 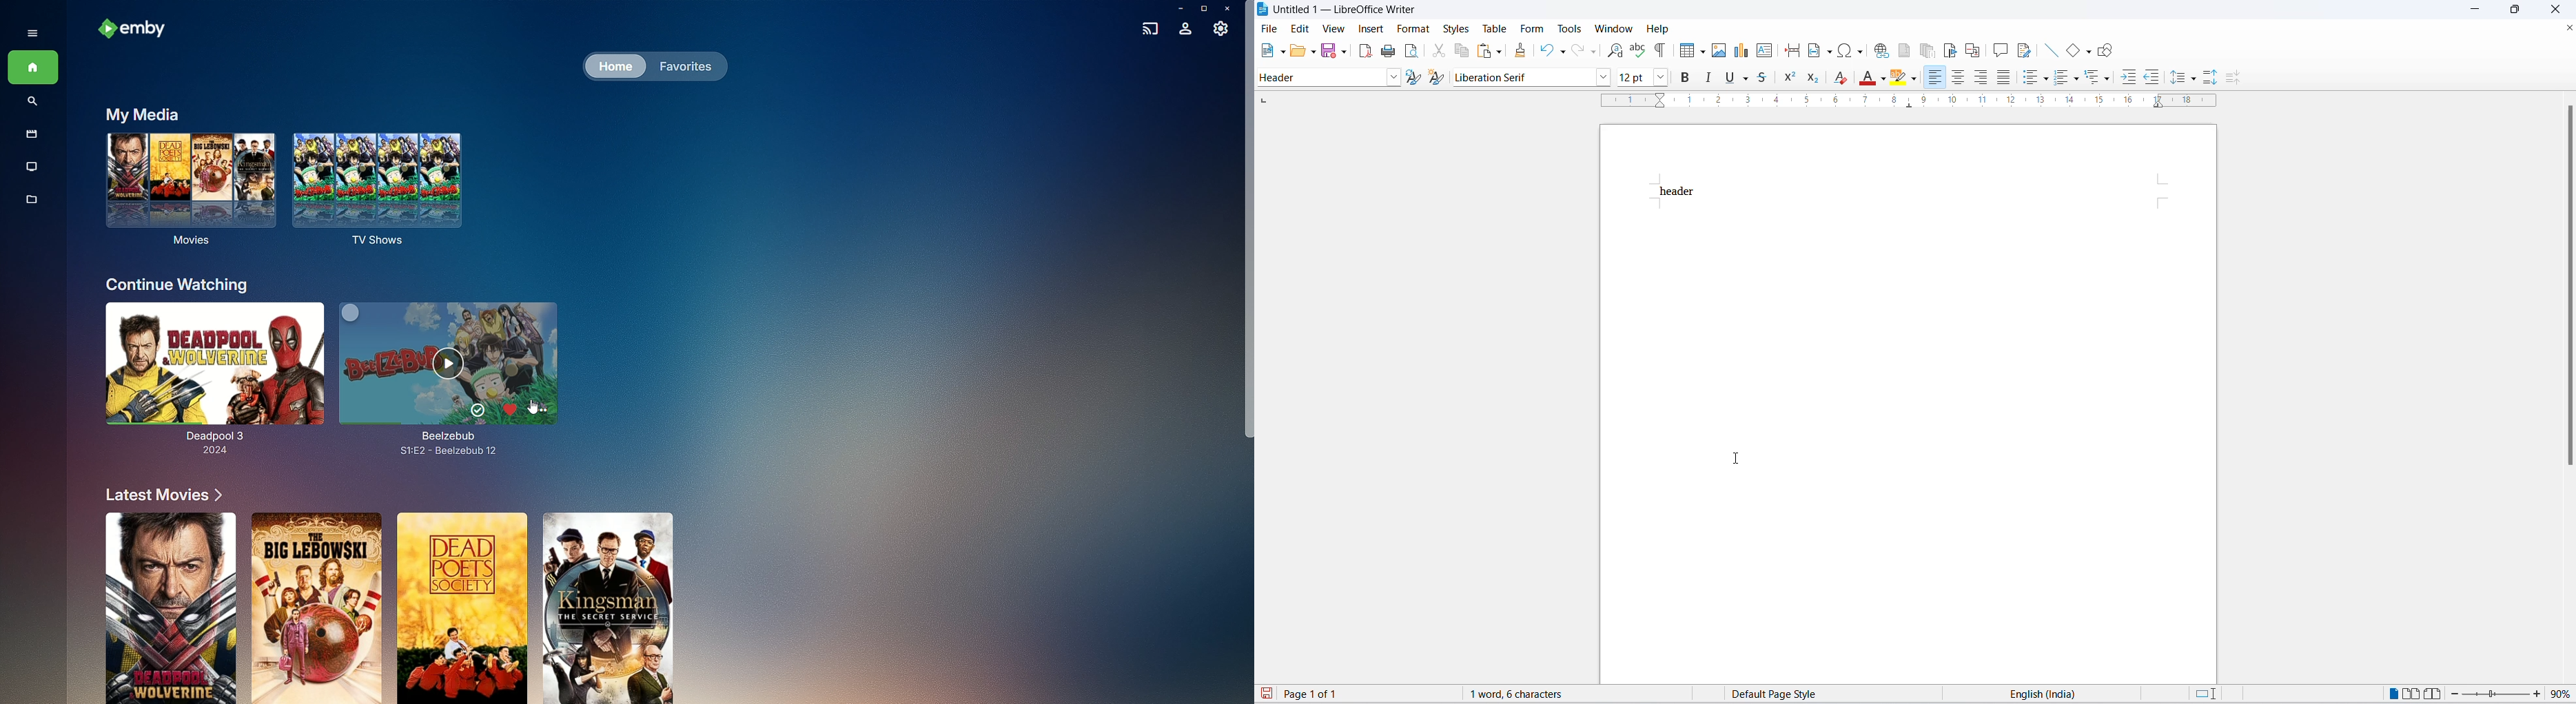 What do you see at coordinates (1688, 79) in the screenshot?
I see `bold` at bounding box center [1688, 79].